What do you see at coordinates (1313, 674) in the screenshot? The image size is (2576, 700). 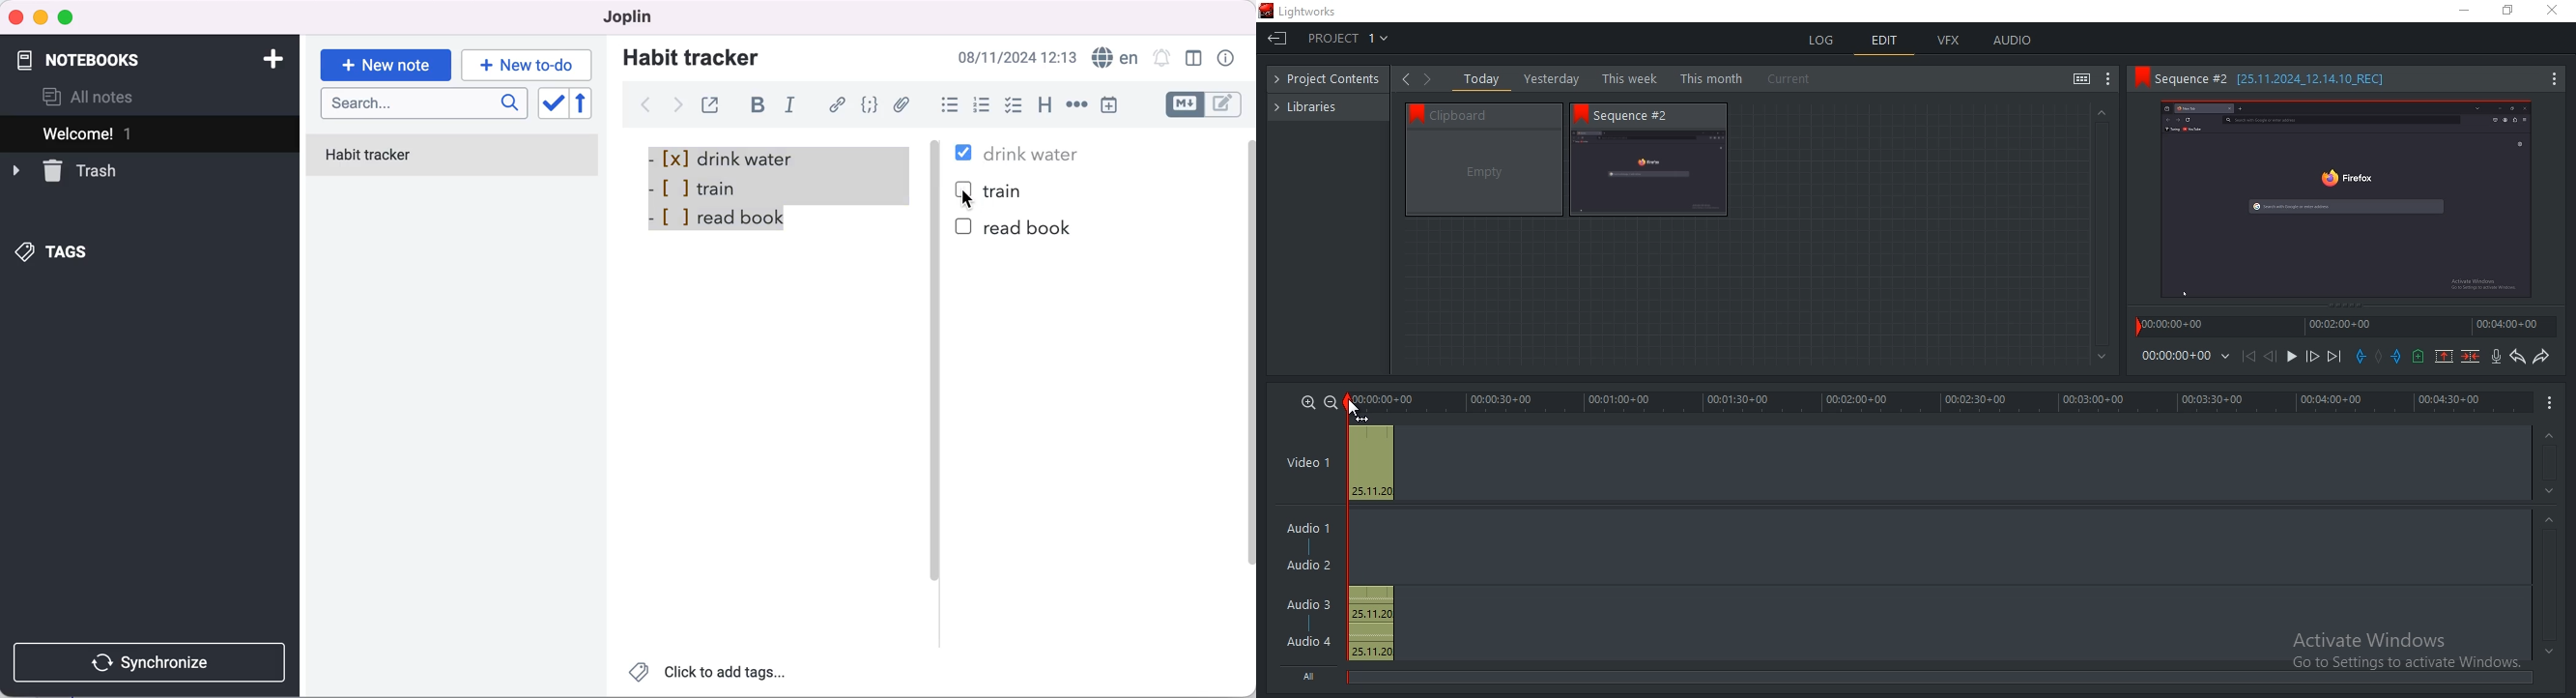 I see `All` at bounding box center [1313, 674].